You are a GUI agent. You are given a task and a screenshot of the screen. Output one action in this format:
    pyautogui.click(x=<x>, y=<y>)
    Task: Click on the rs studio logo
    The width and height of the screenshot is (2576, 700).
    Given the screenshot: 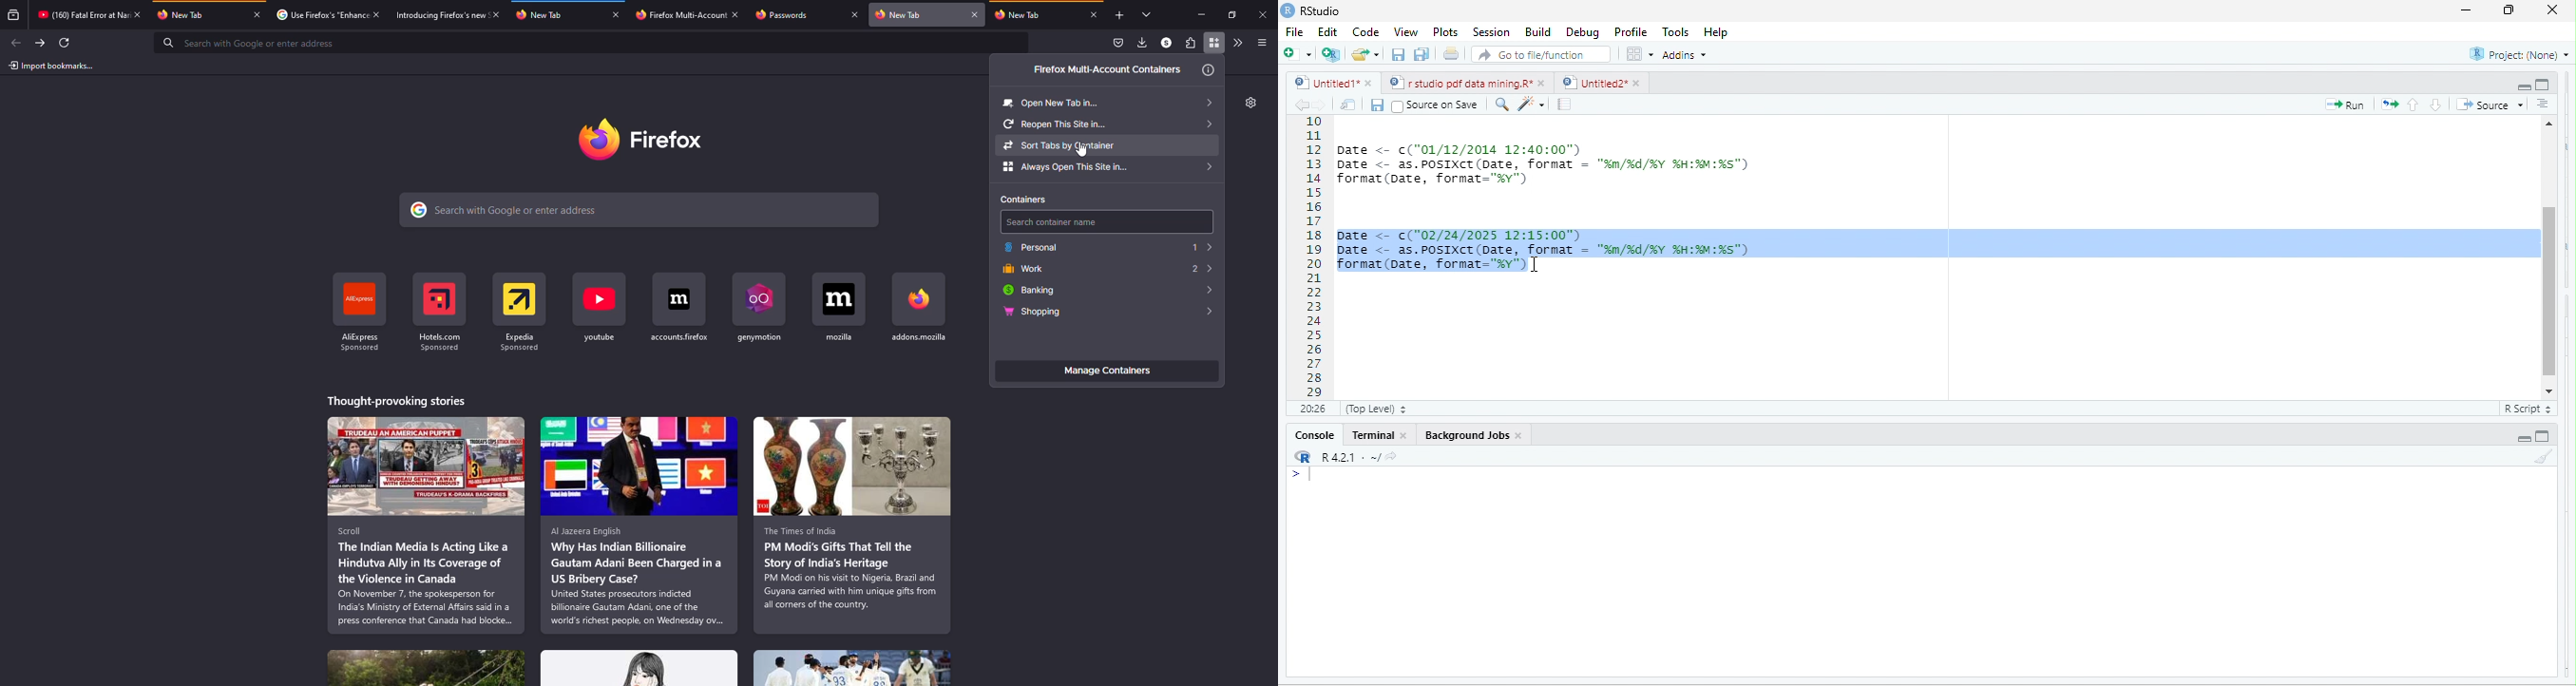 What is the action you would take?
    pyautogui.click(x=1289, y=10)
    